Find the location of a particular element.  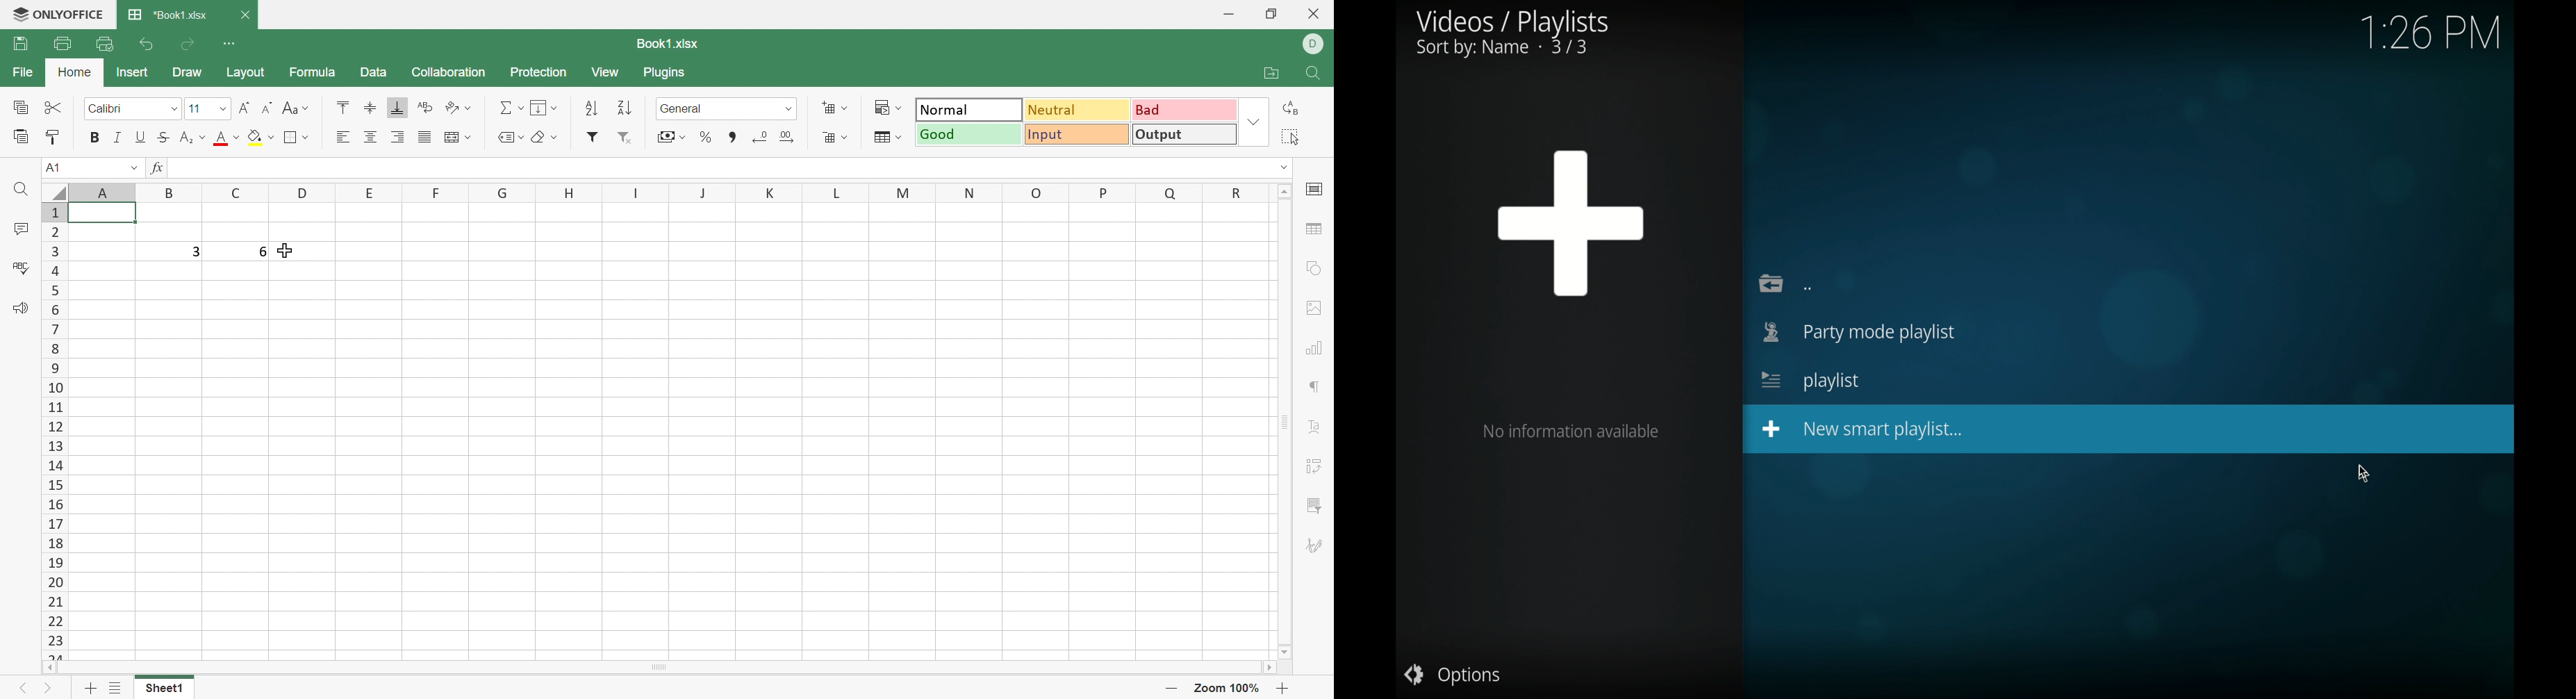

Cut is located at coordinates (53, 107).